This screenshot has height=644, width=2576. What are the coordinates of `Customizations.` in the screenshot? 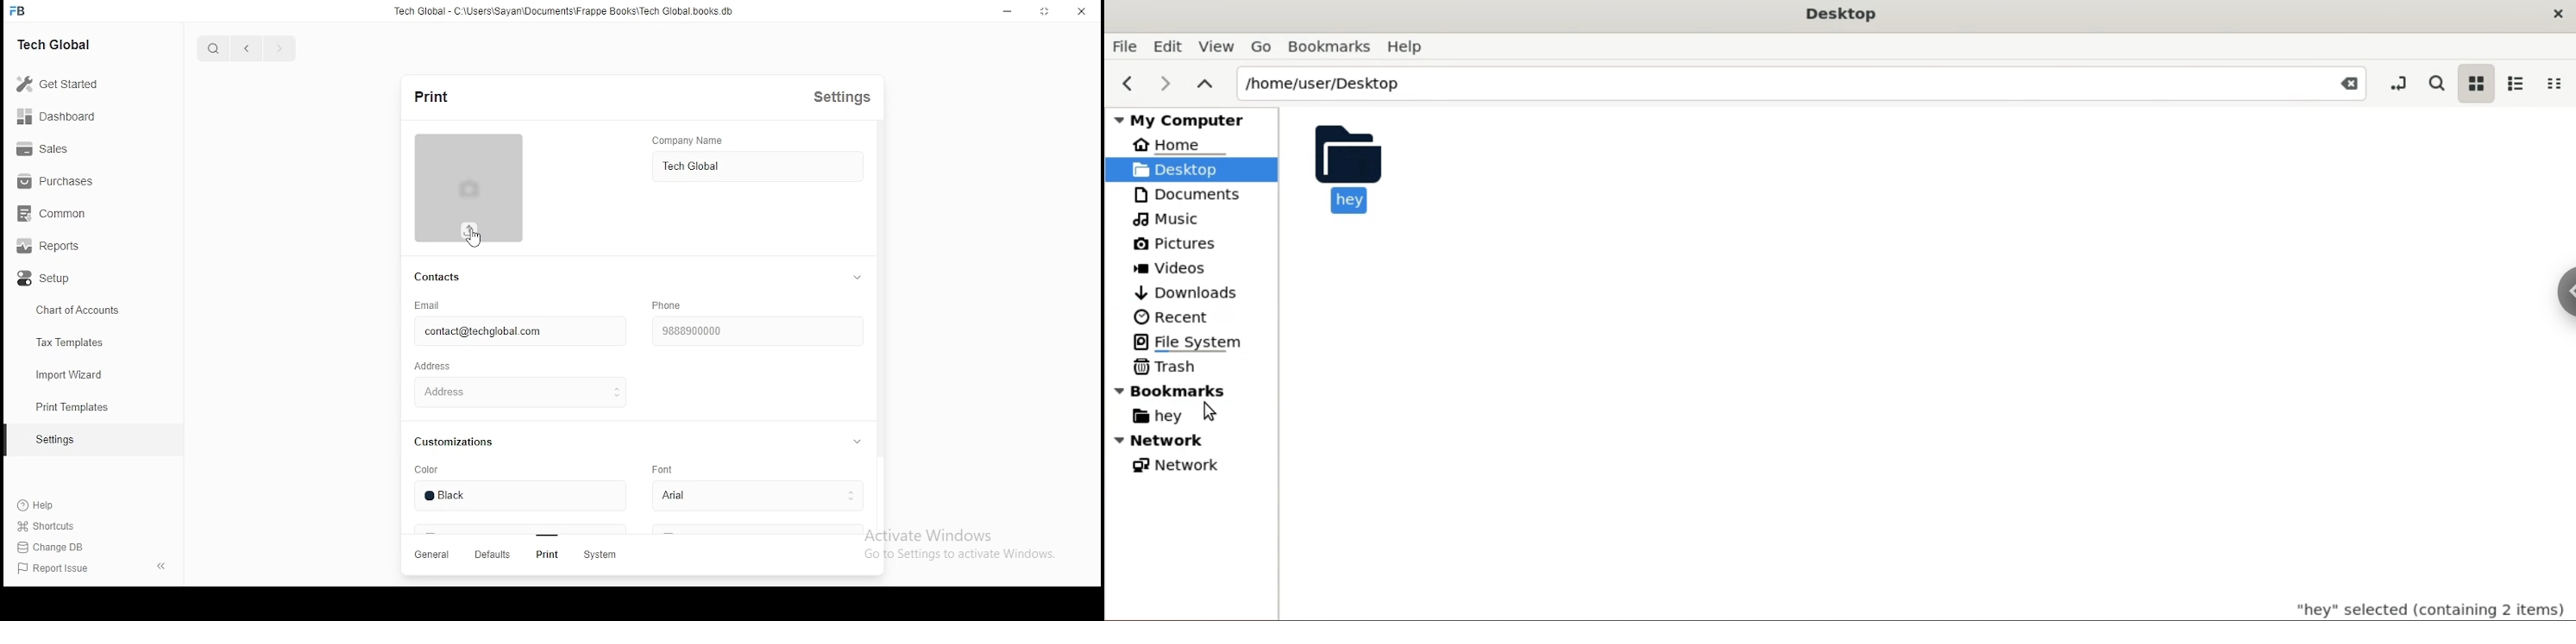 It's located at (462, 444).